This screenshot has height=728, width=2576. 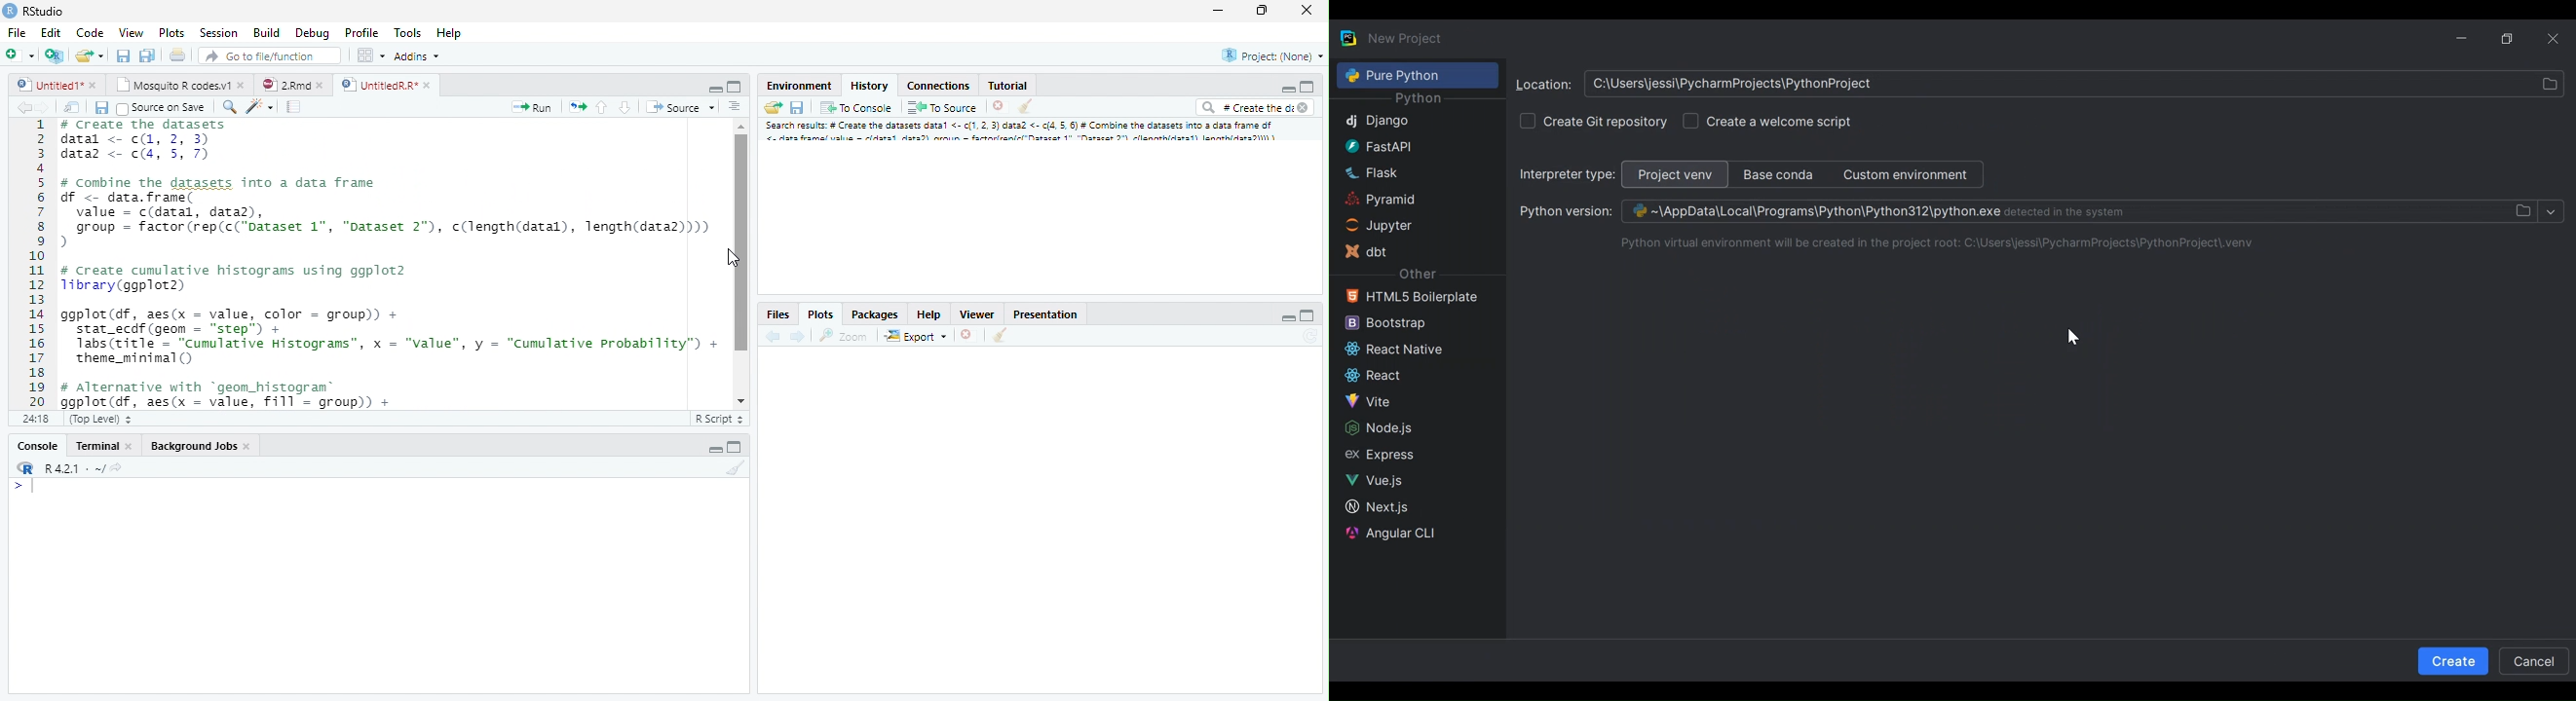 What do you see at coordinates (1408, 123) in the screenshot?
I see `Django` at bounding box center [1408, 123].